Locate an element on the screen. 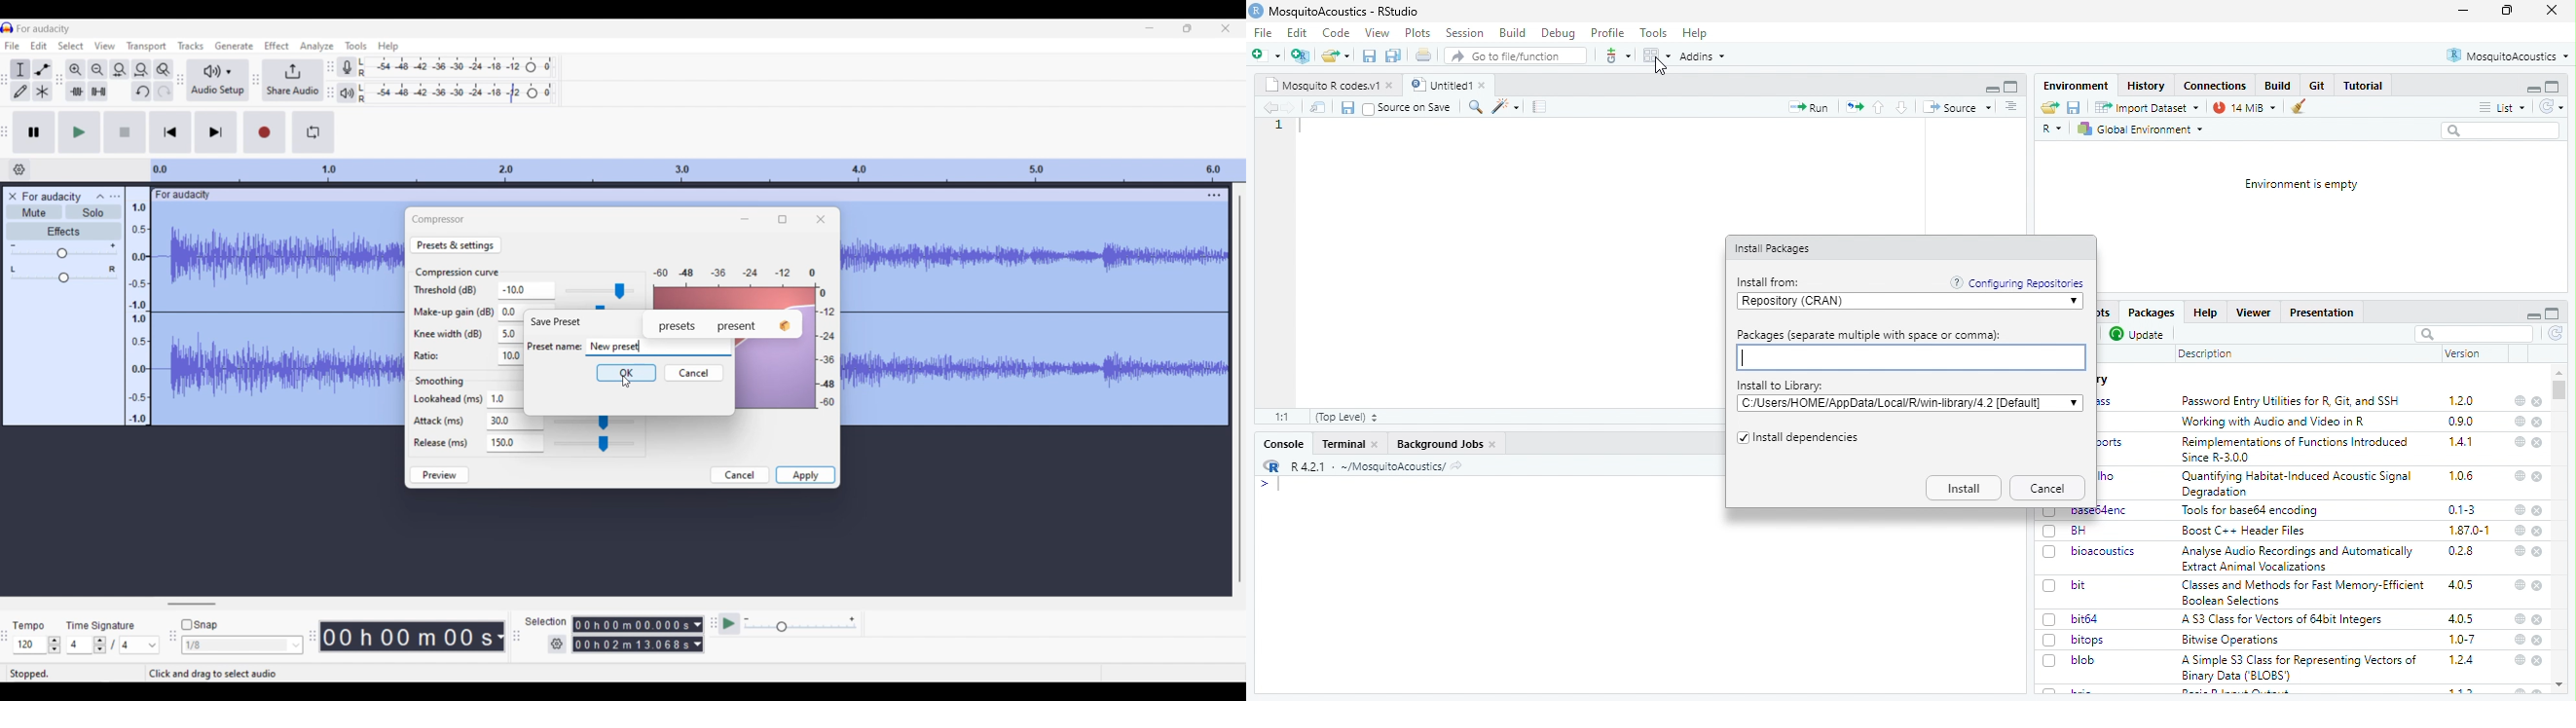 This screenshot has width=2576, height=728. Text box for release  is located at coordinates (519, 443).